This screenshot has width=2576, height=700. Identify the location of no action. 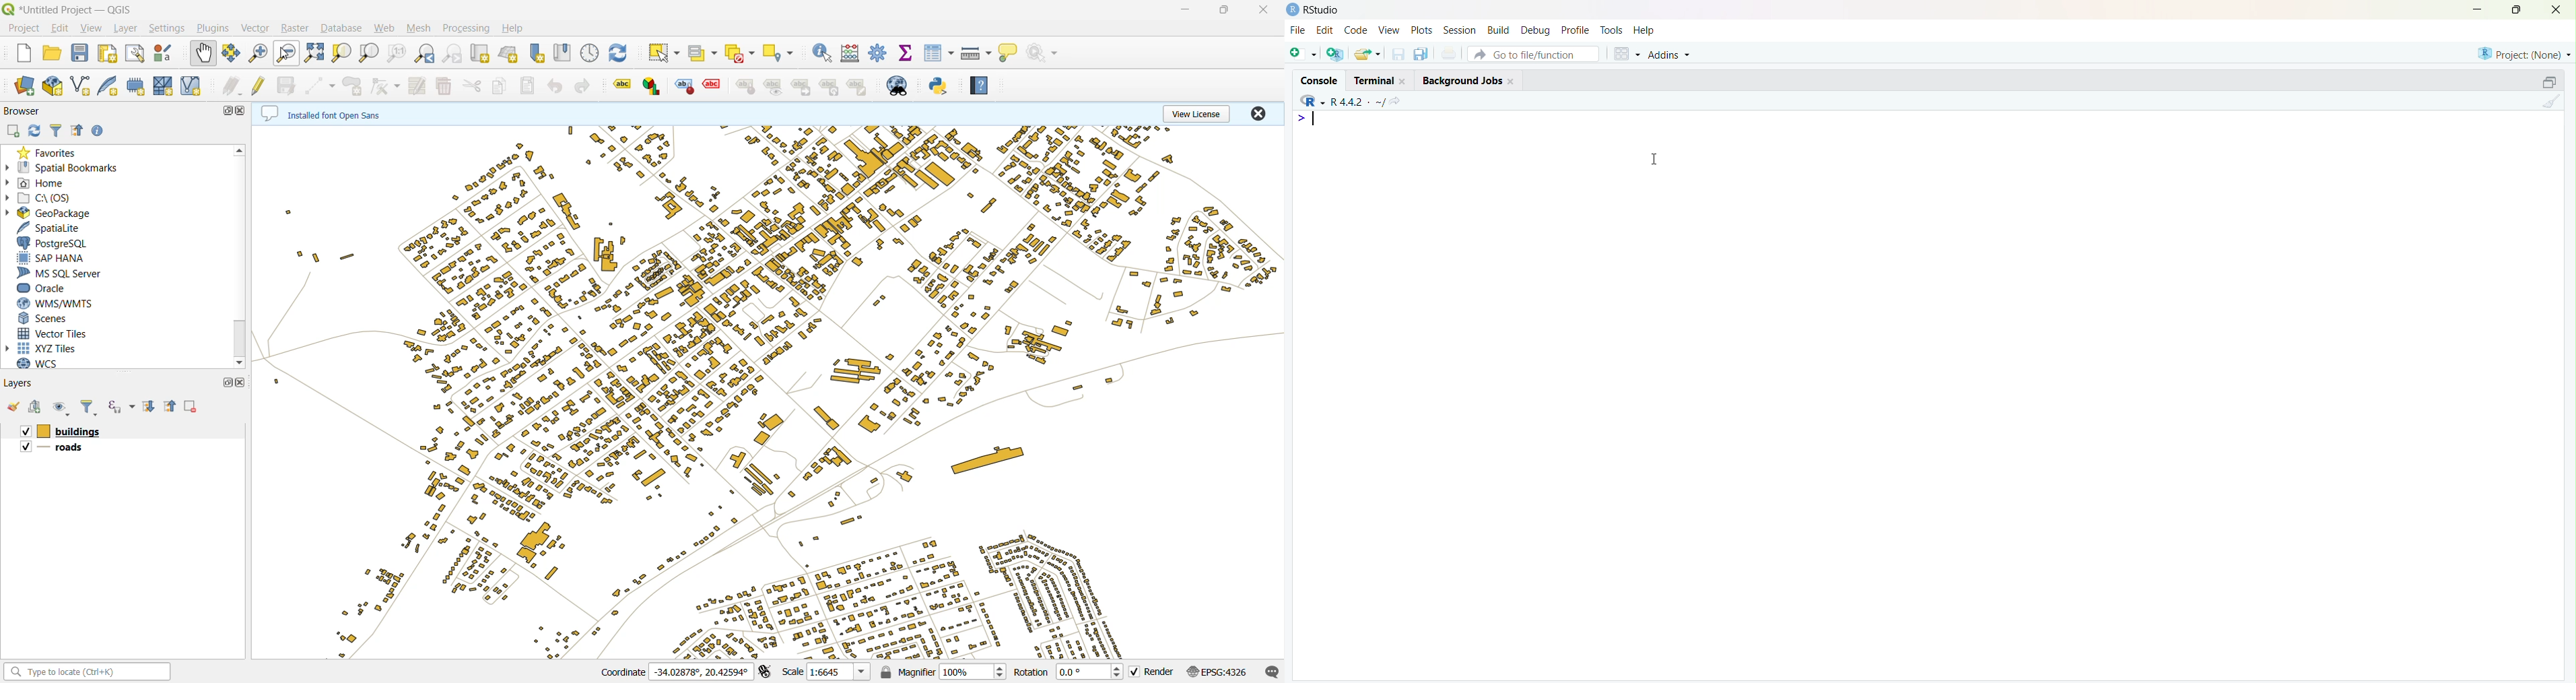
(1043, 53).